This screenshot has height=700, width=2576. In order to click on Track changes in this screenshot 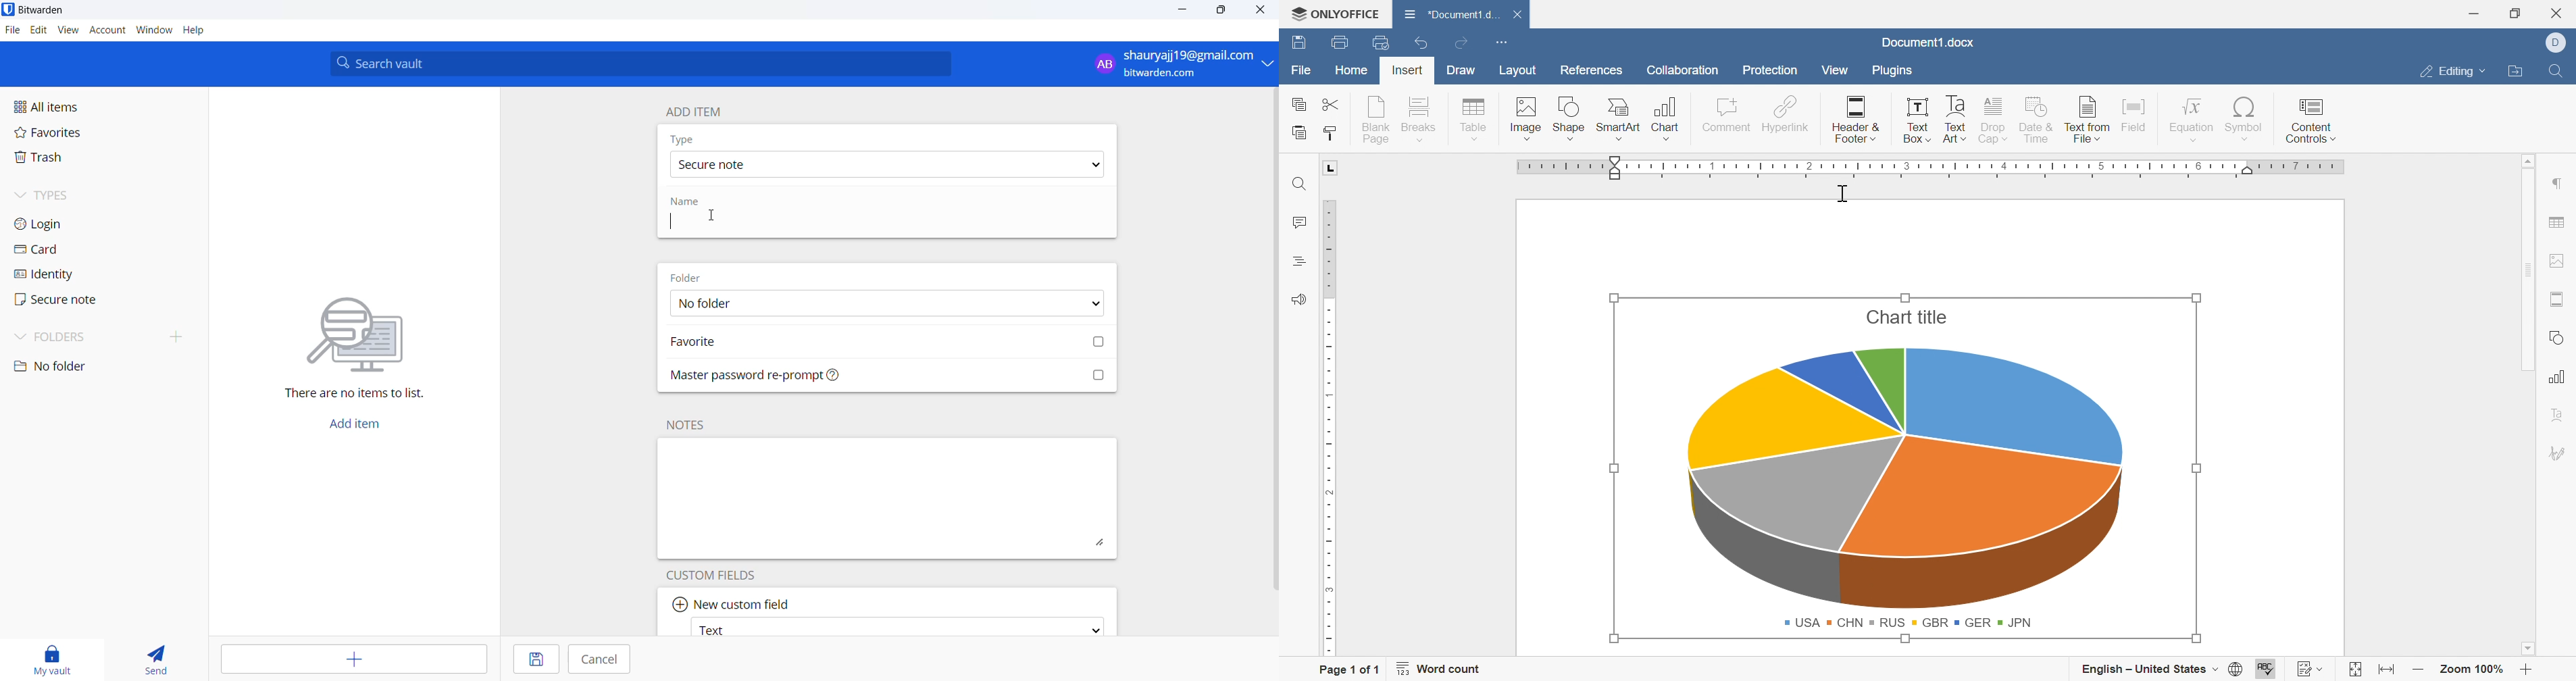, I will do `click(2300, 668)`.